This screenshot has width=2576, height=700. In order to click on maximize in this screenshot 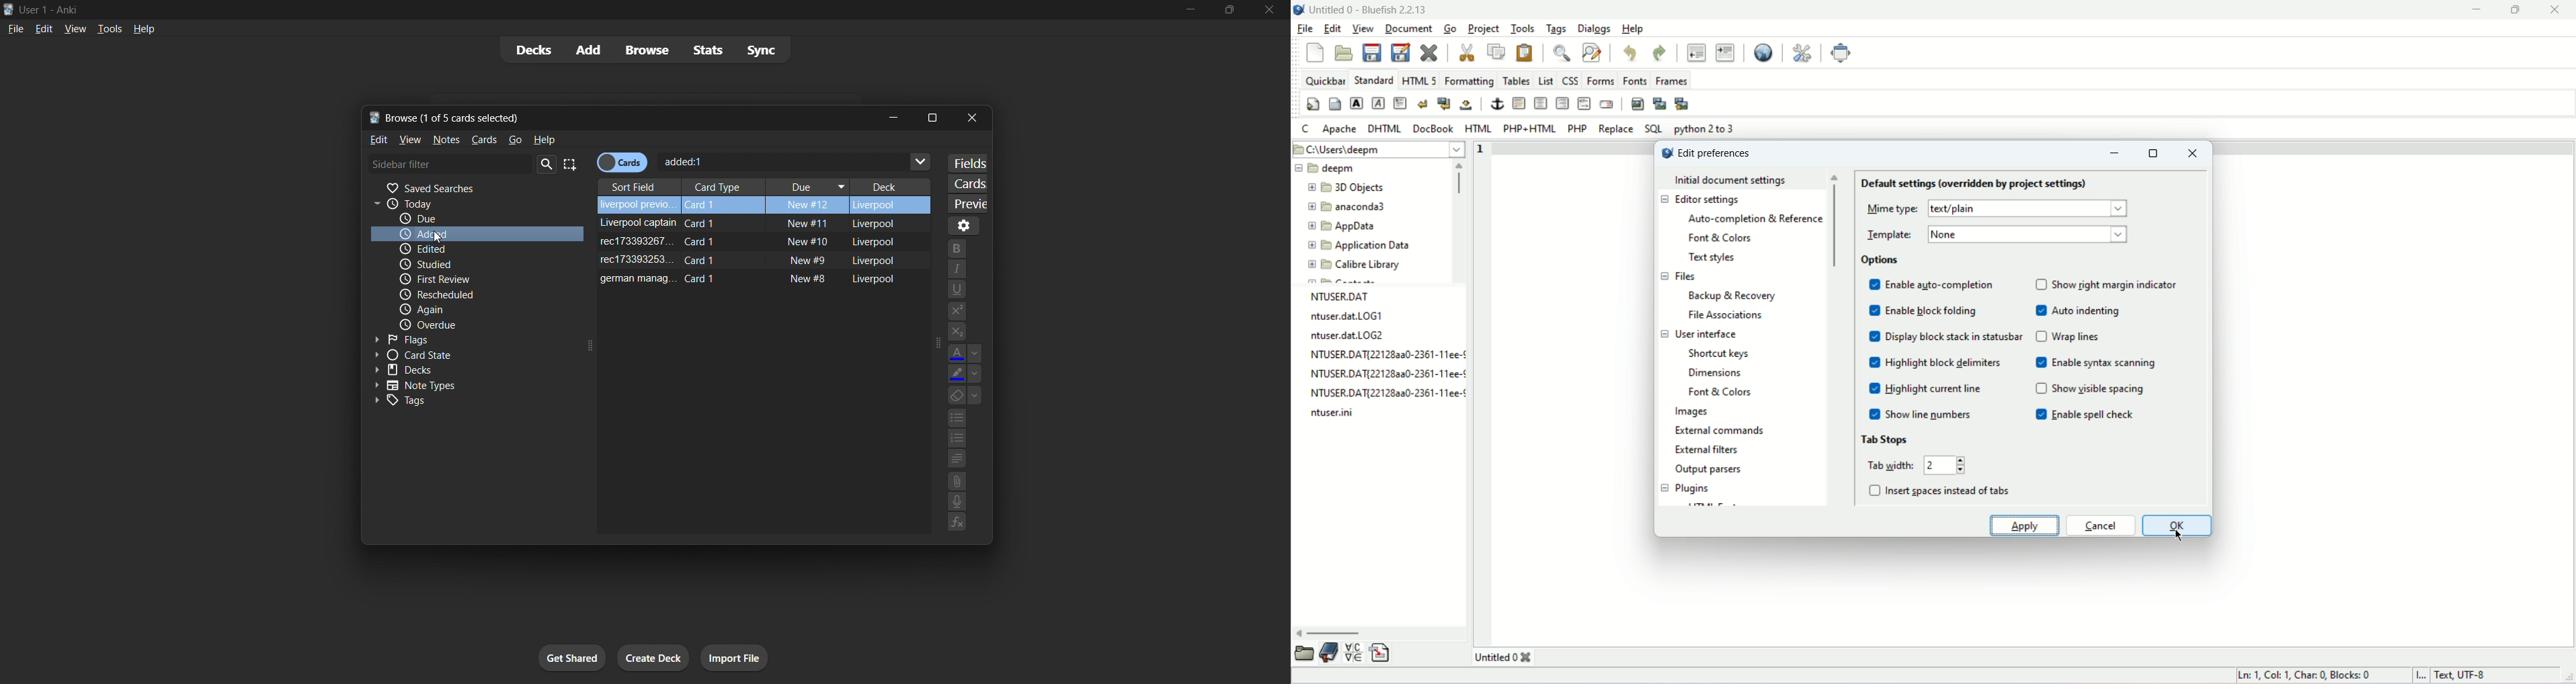, I will do `click(2518, 10)`.